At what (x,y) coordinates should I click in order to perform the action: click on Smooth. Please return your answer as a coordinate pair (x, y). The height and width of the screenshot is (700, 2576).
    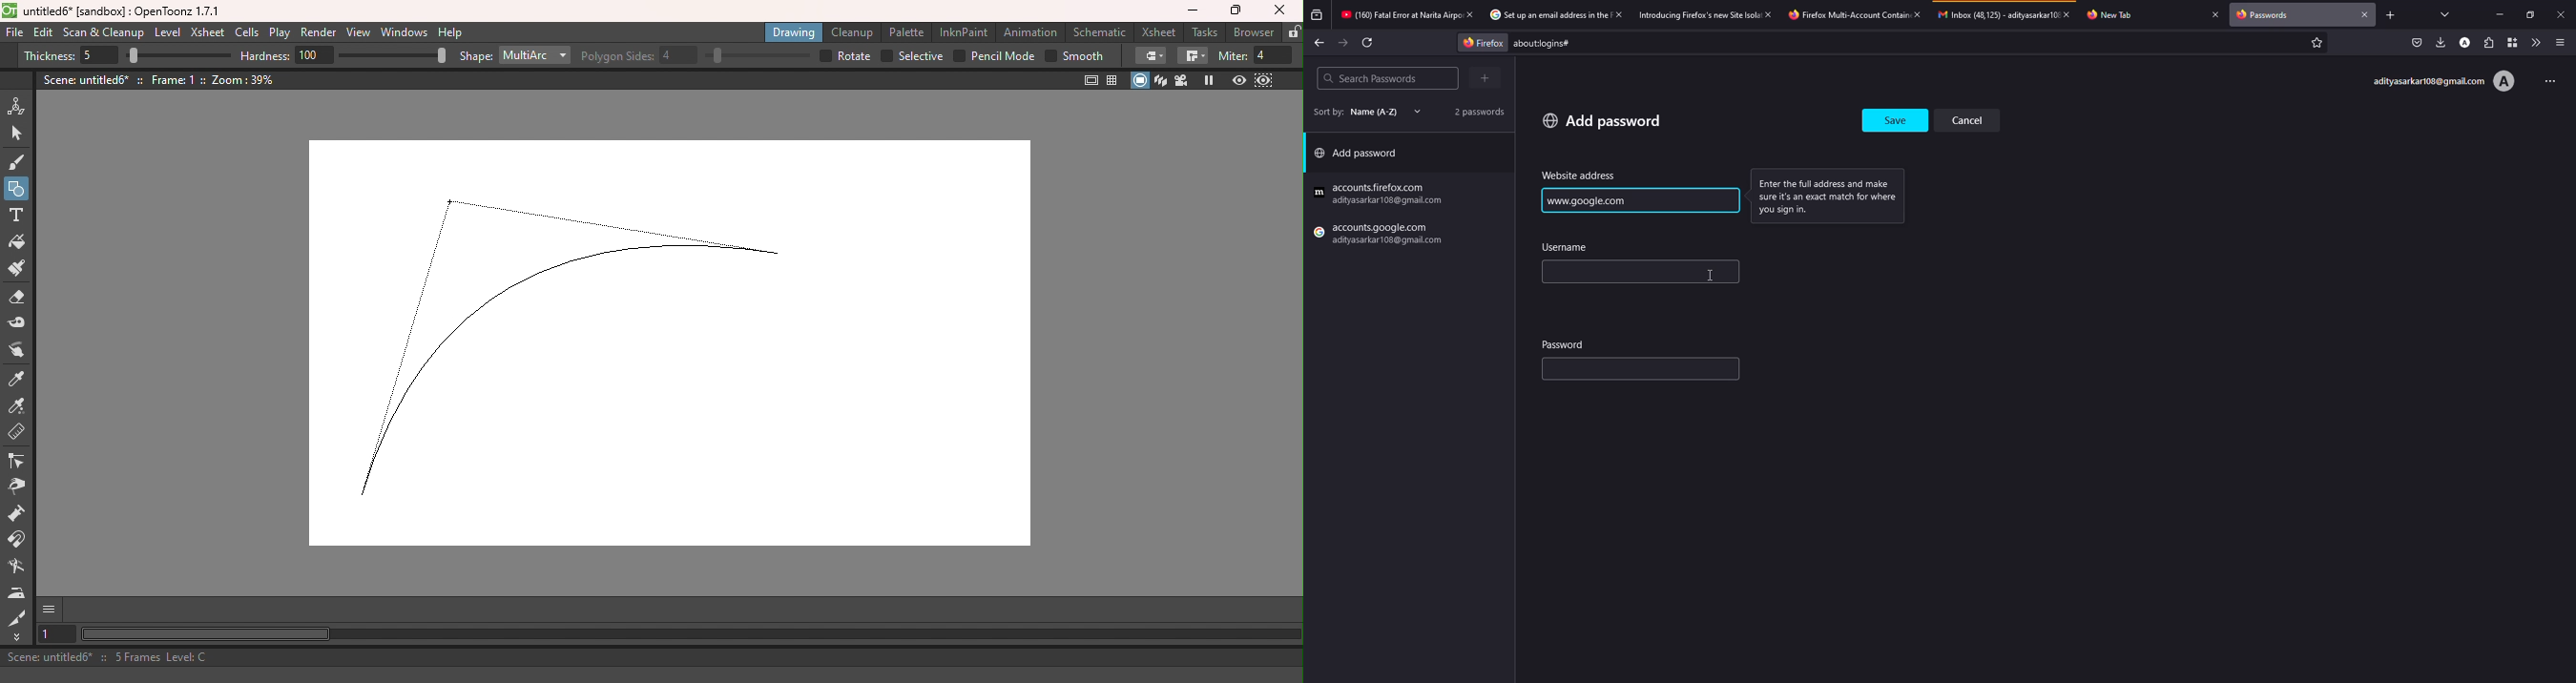
    Looking at the image, I should click on (1074, 57).